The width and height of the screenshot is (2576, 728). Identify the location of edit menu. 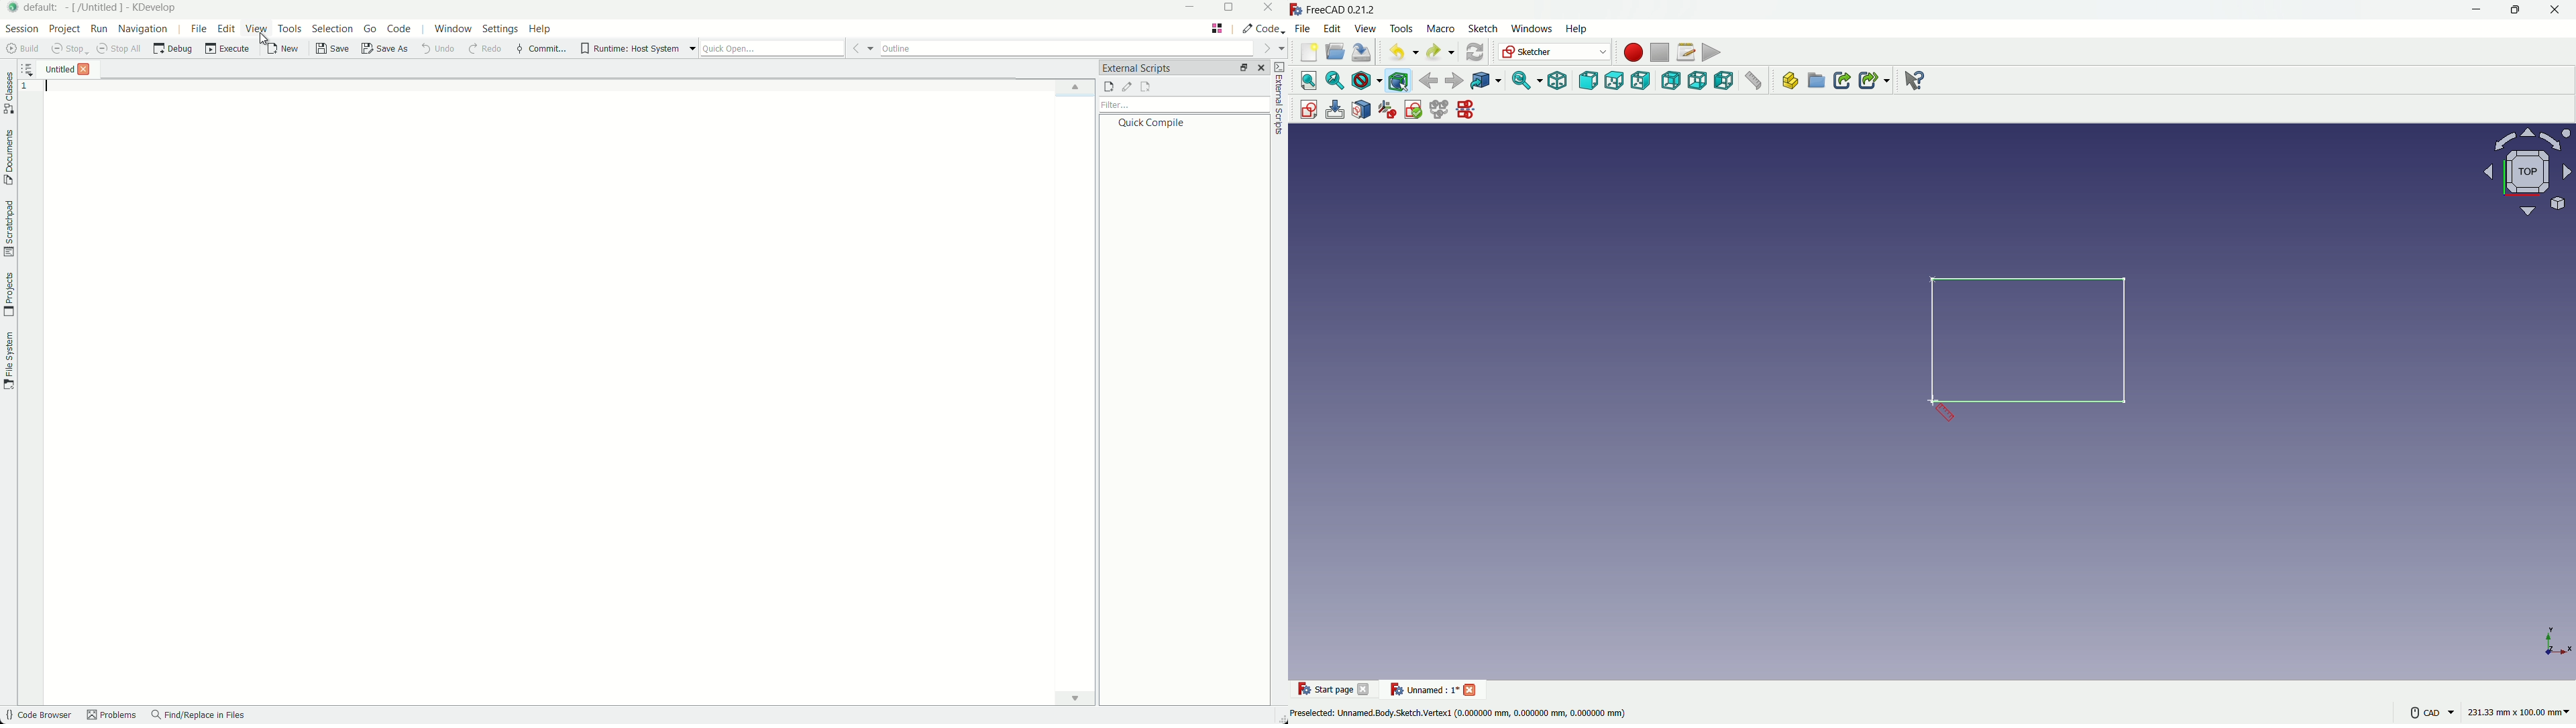
(1332, 28).